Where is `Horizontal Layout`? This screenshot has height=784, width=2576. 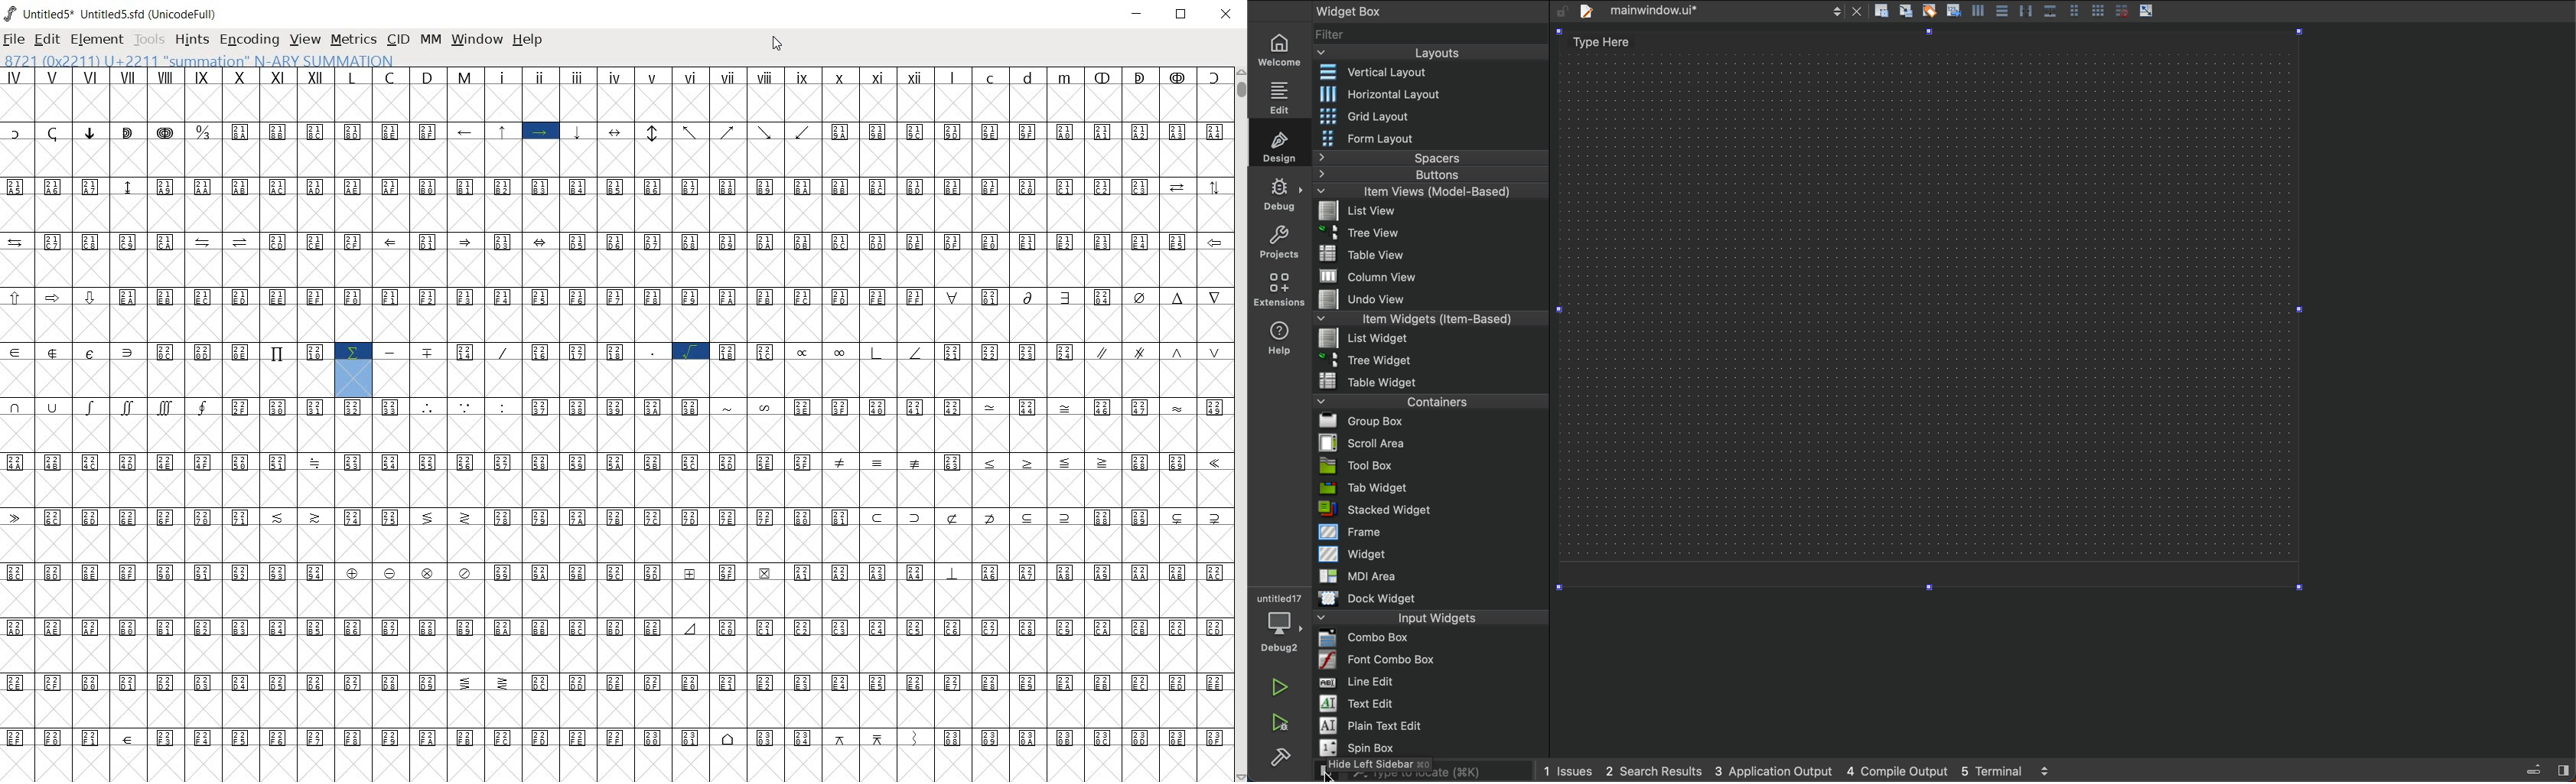 Horizontal Layout is located at coordinates (1404, 93).